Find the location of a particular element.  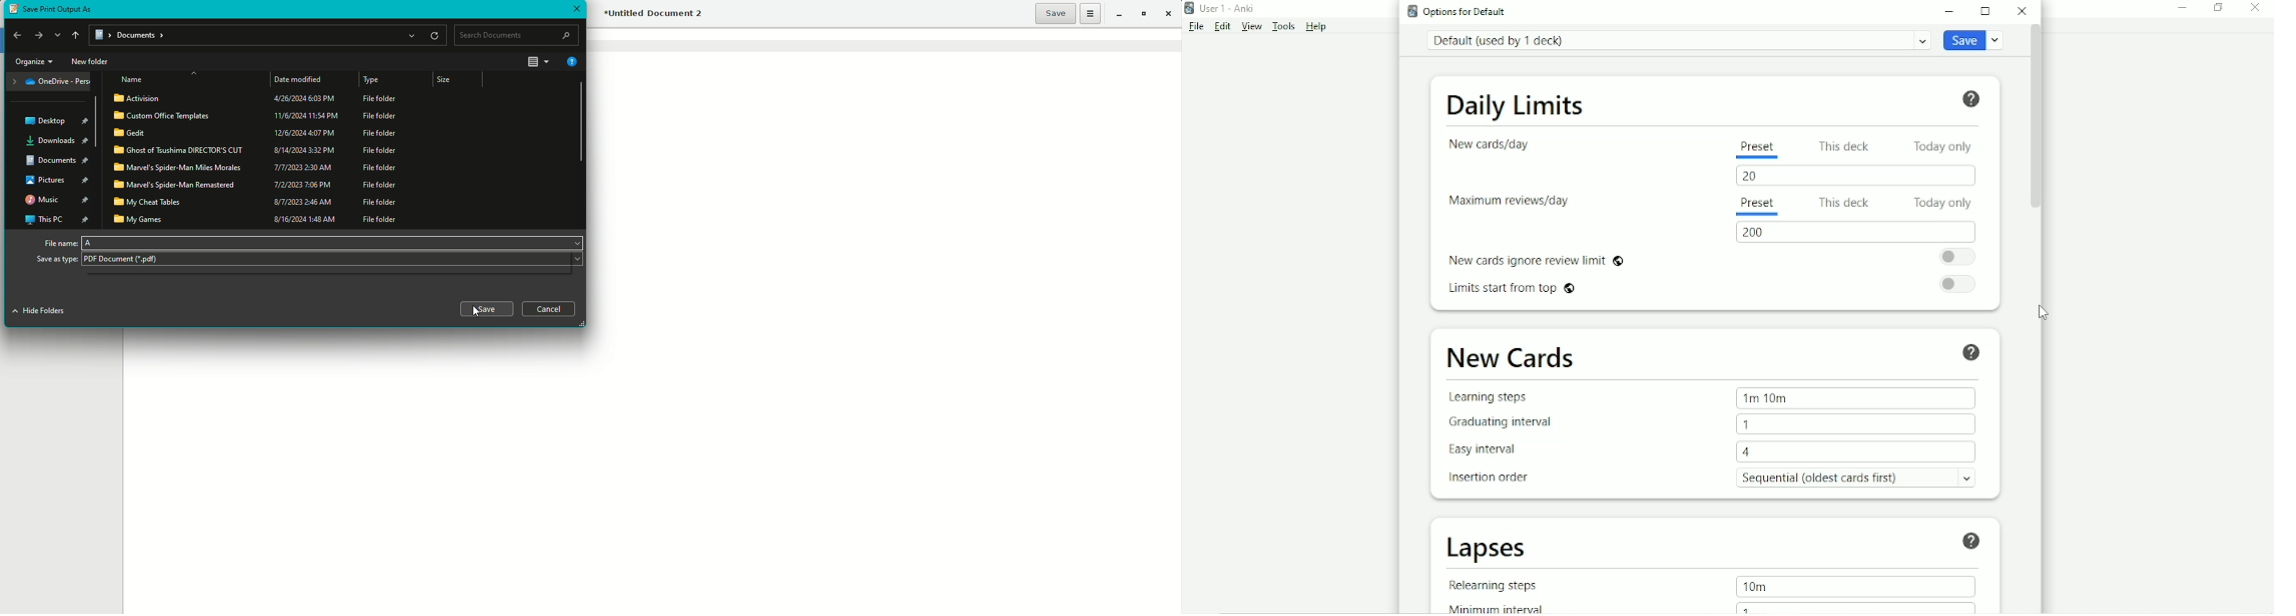

200 is located at coordinates (1757, 233).